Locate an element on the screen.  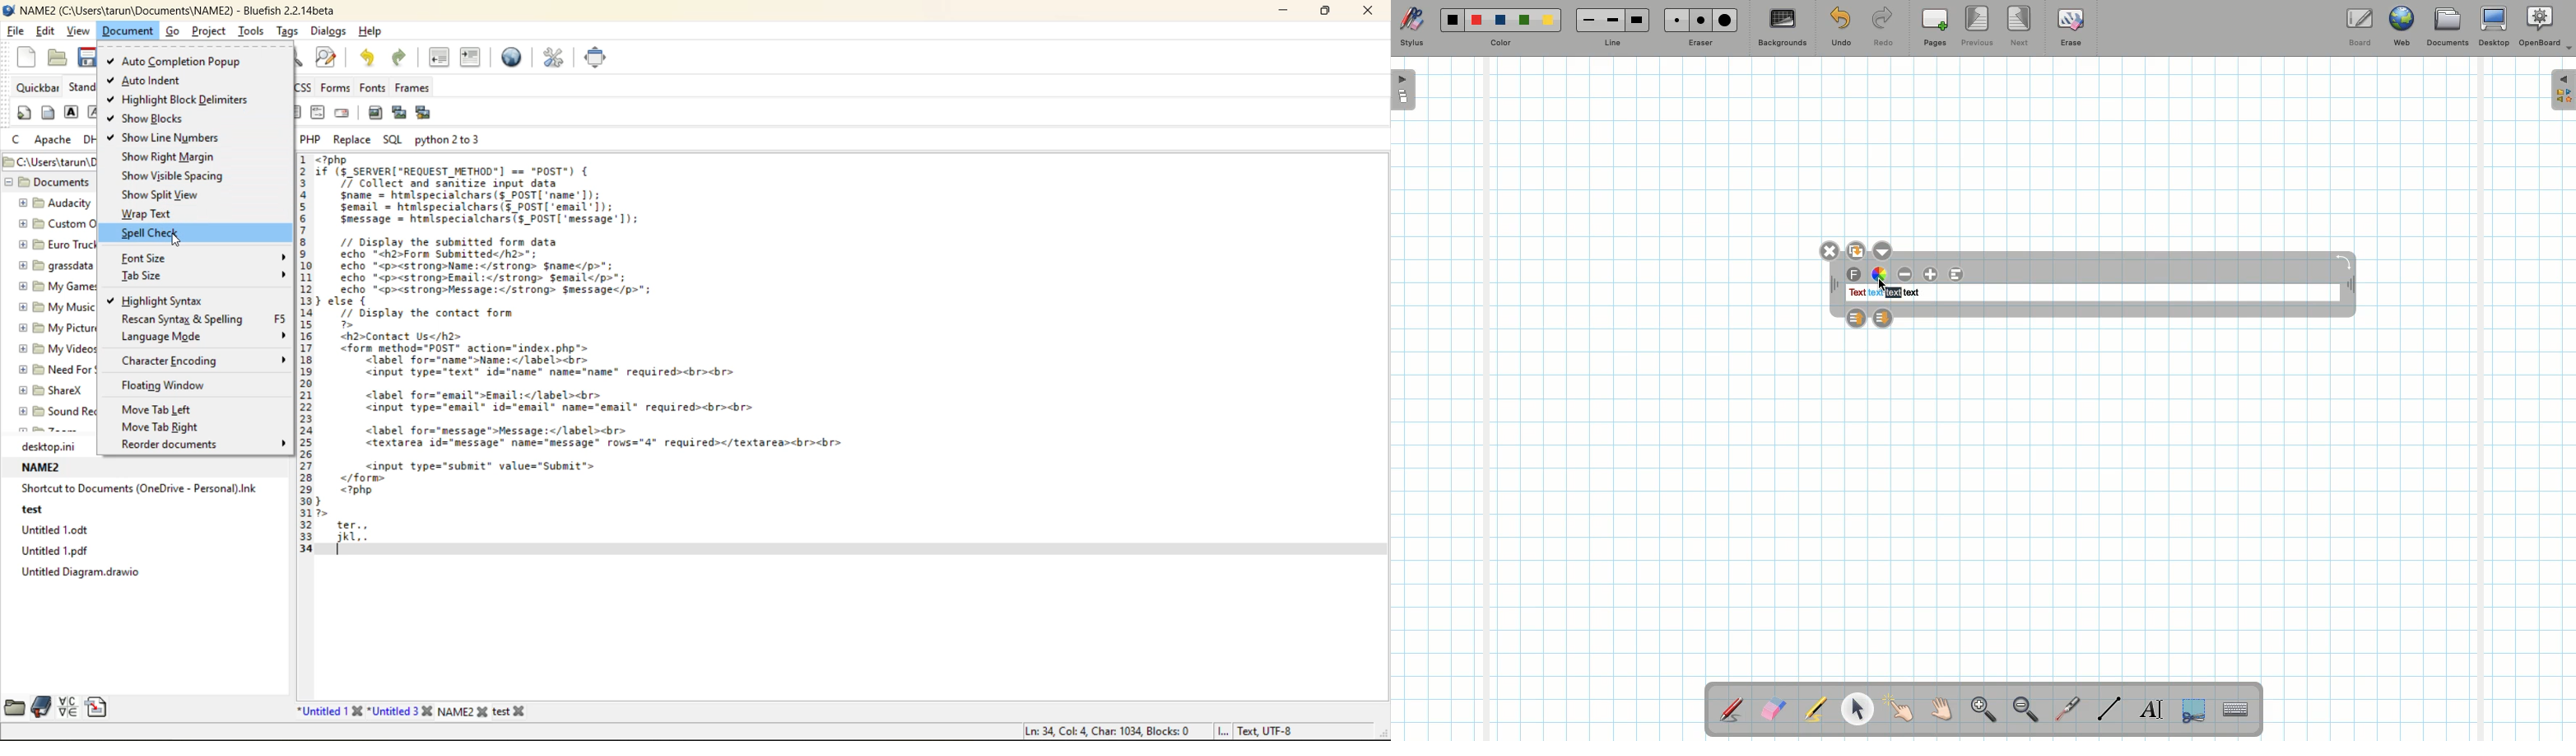
font size is located at coordinates (201, 257).